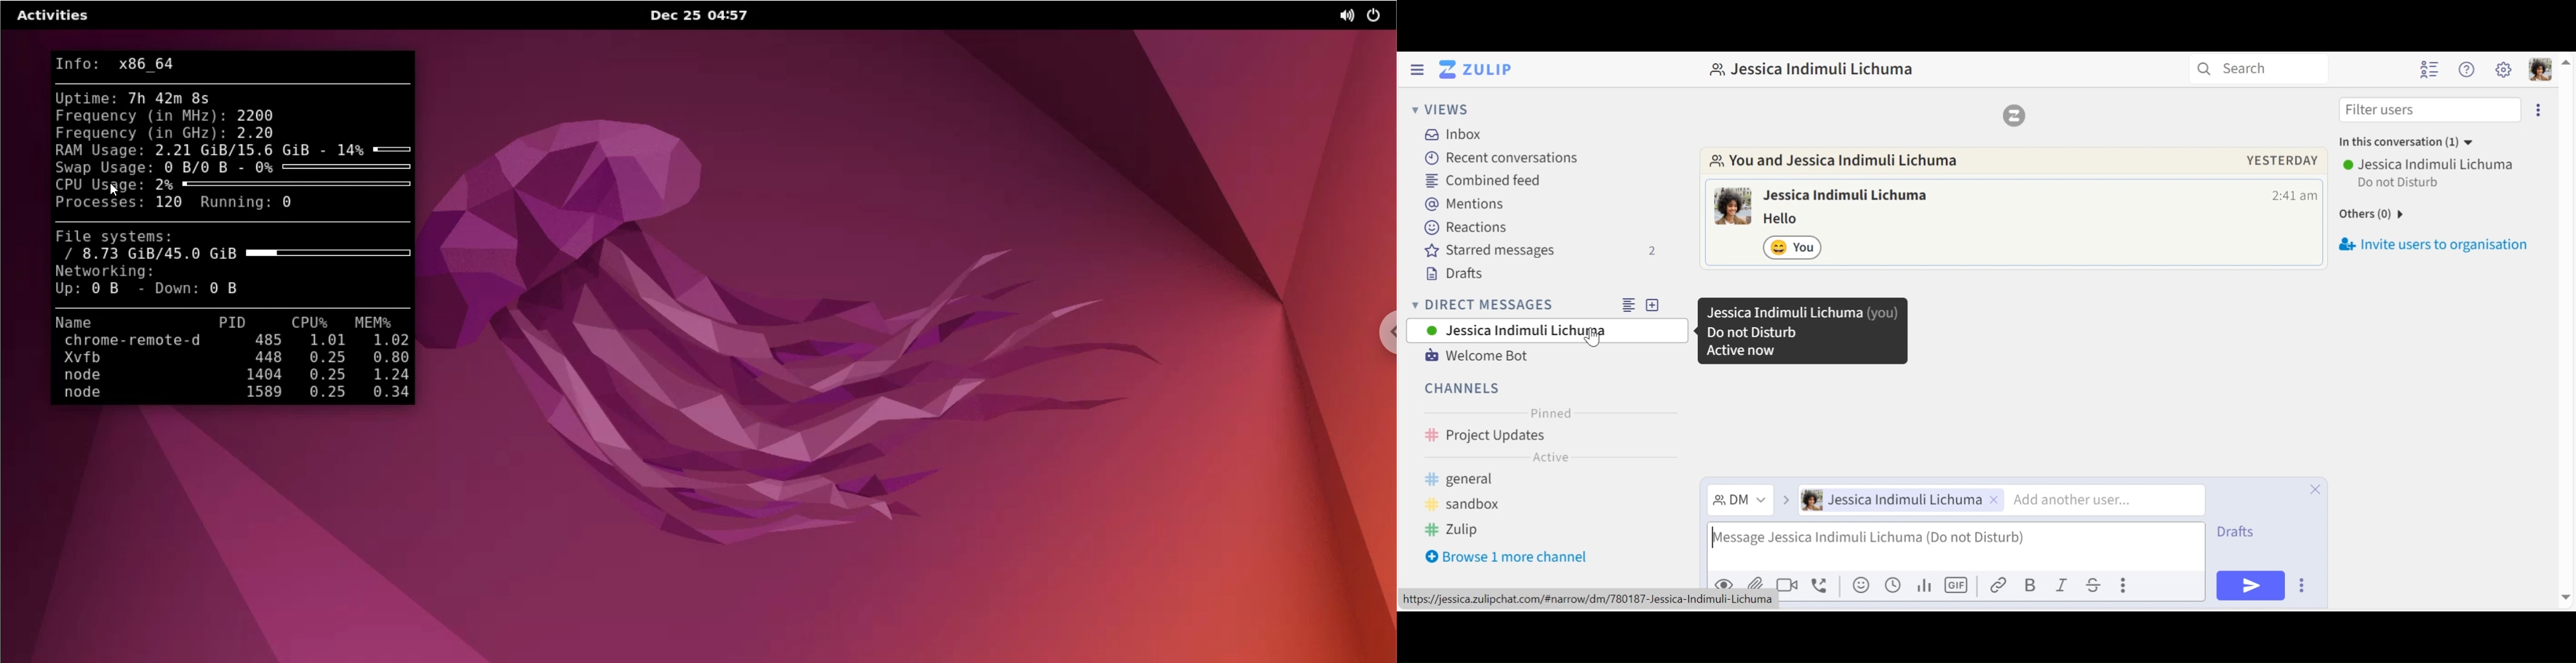 The width and height of the screenshot is (2576, 672). Describe the element at coordinates (1801, 333) in the screenshot. I see `pop  up` at that location.